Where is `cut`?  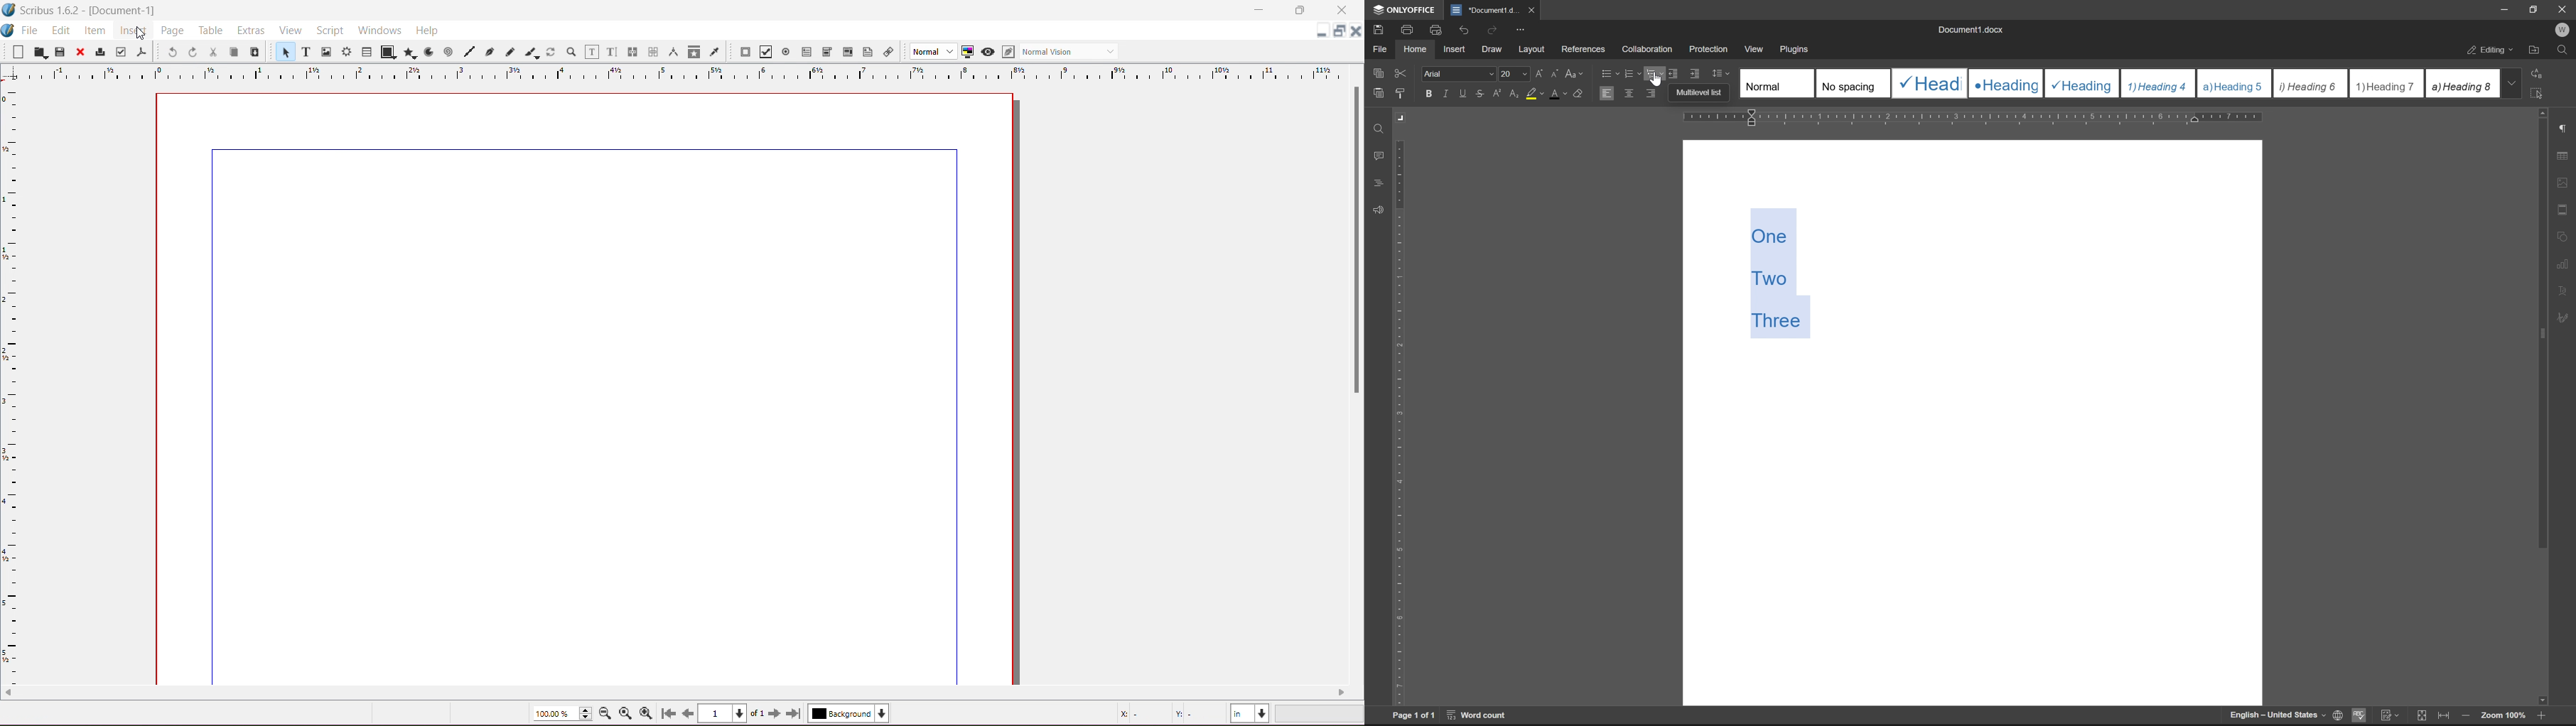 cut is located at coordinates (1402, 73).